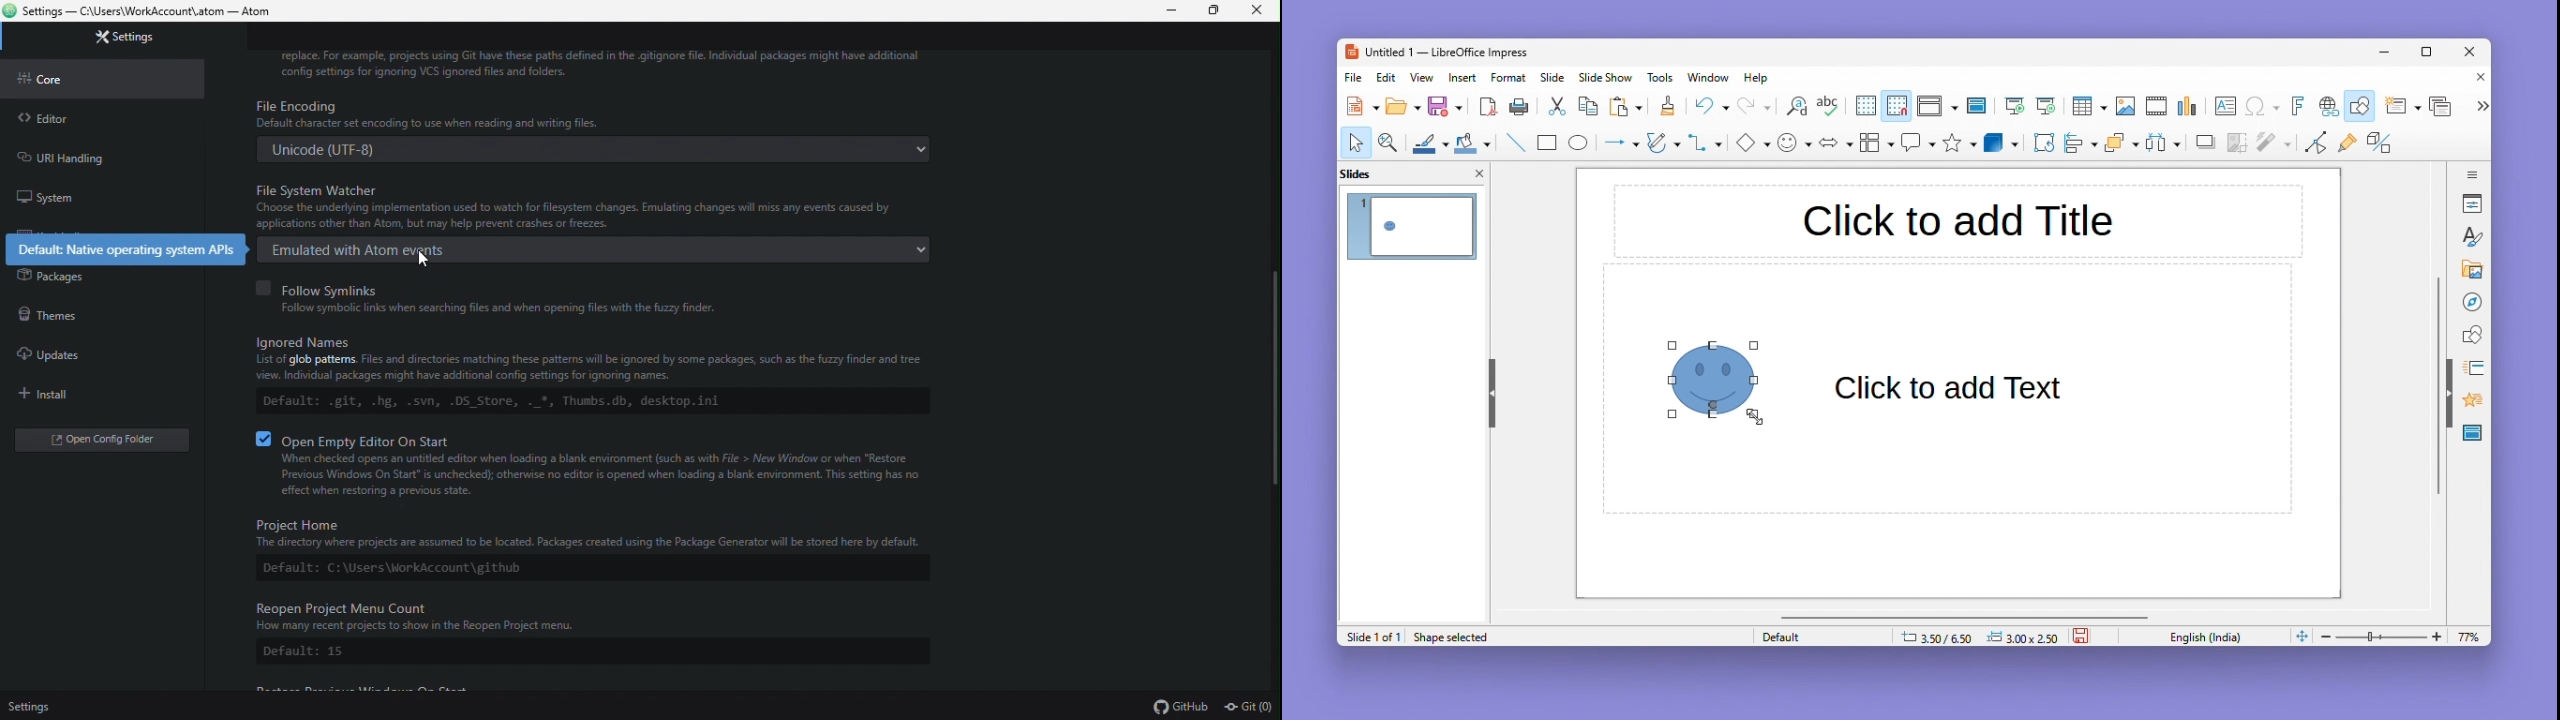  I want to click on Text box, so click(2225, 106).